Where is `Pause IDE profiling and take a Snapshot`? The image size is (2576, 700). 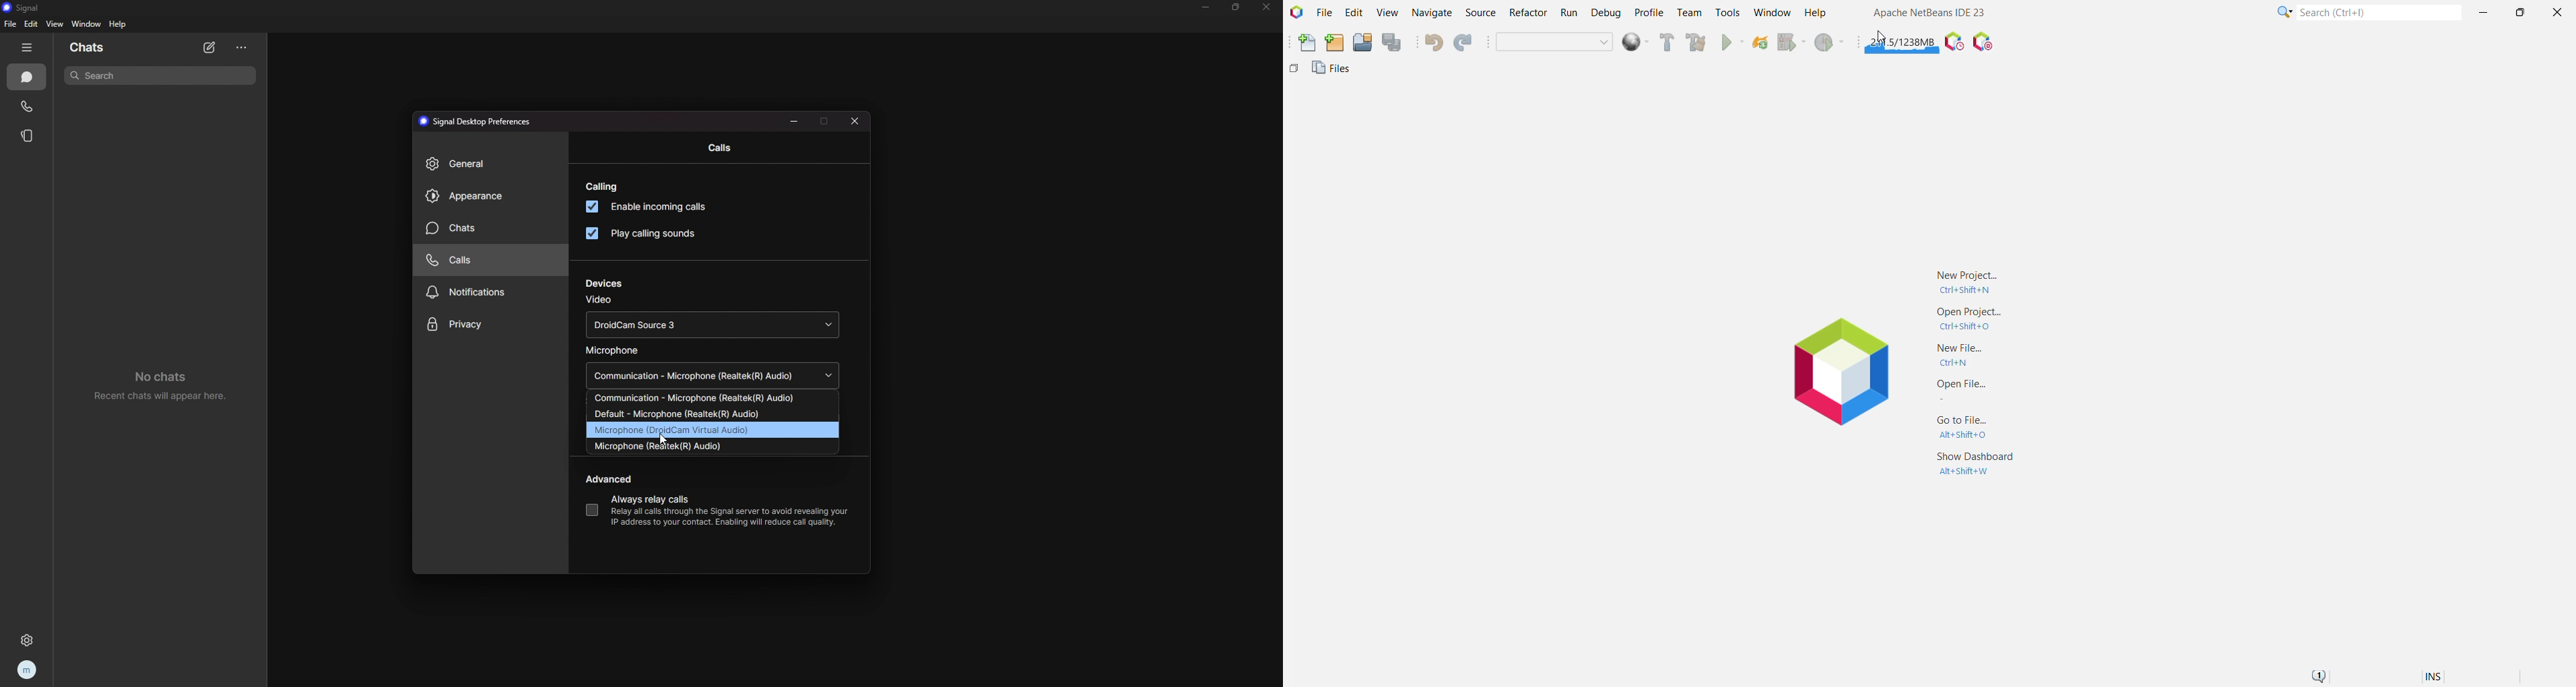
Pause IDE profiling and take a Snapshot is located at coordinates (1954, 42).